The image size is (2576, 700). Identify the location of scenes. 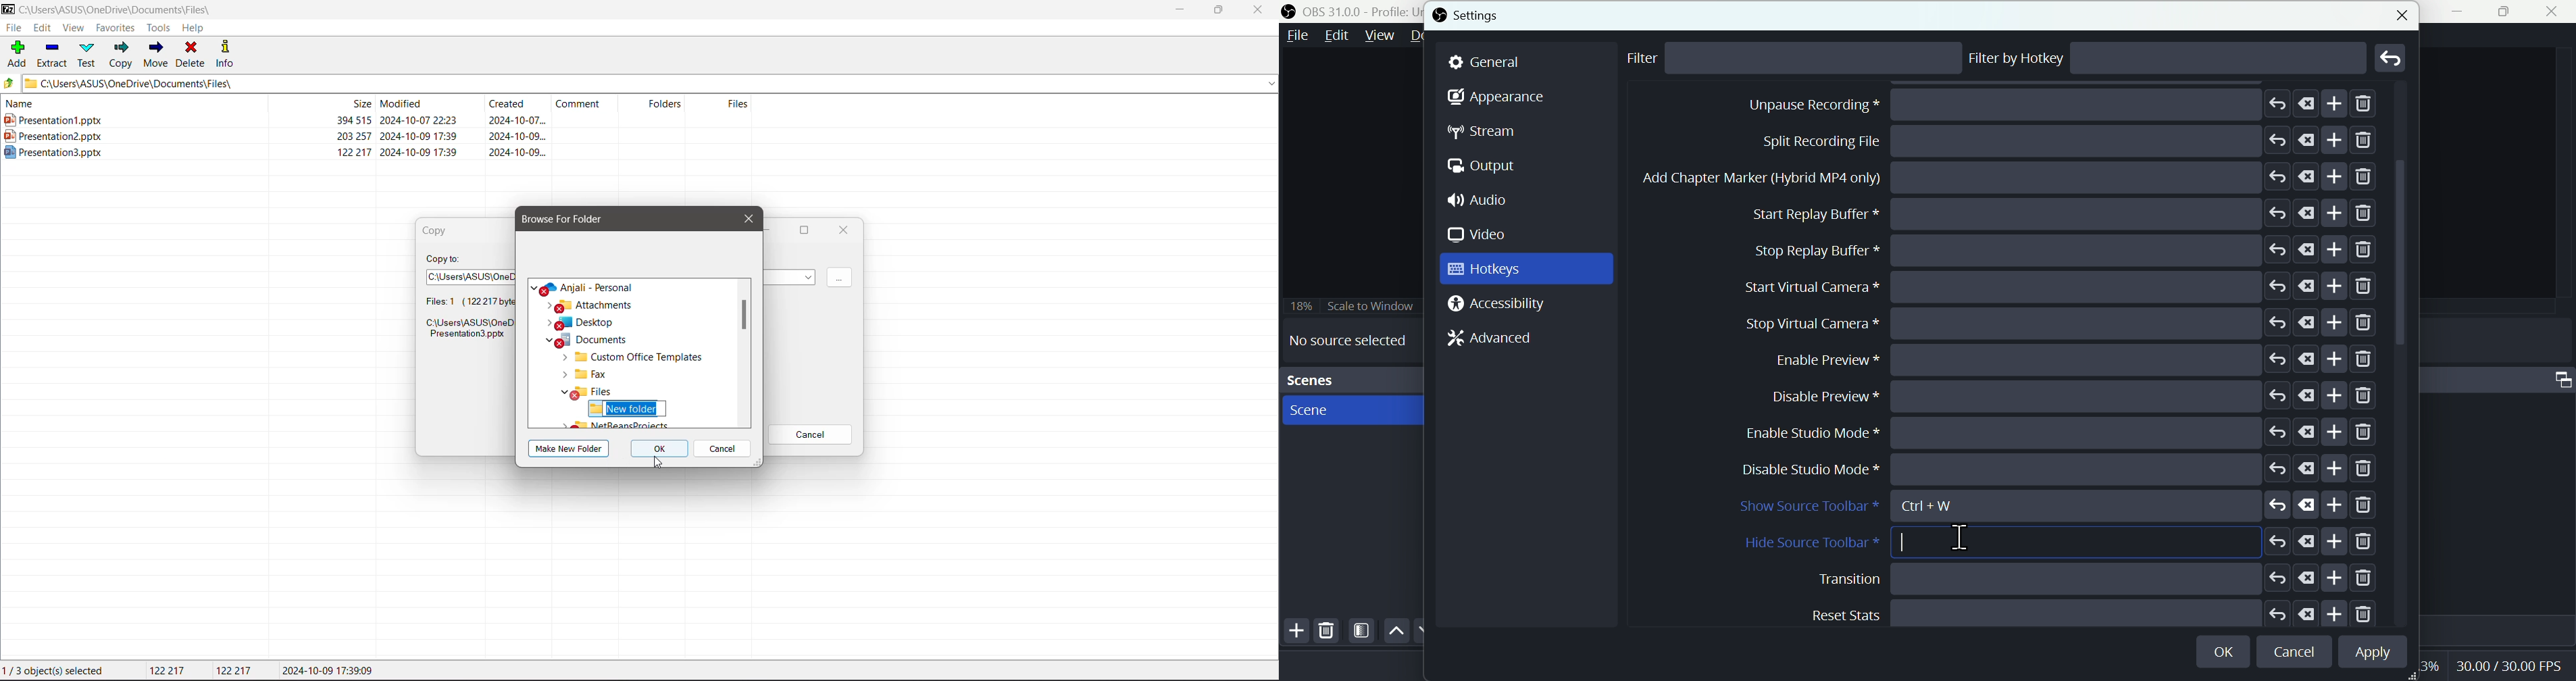
(1350, 409).